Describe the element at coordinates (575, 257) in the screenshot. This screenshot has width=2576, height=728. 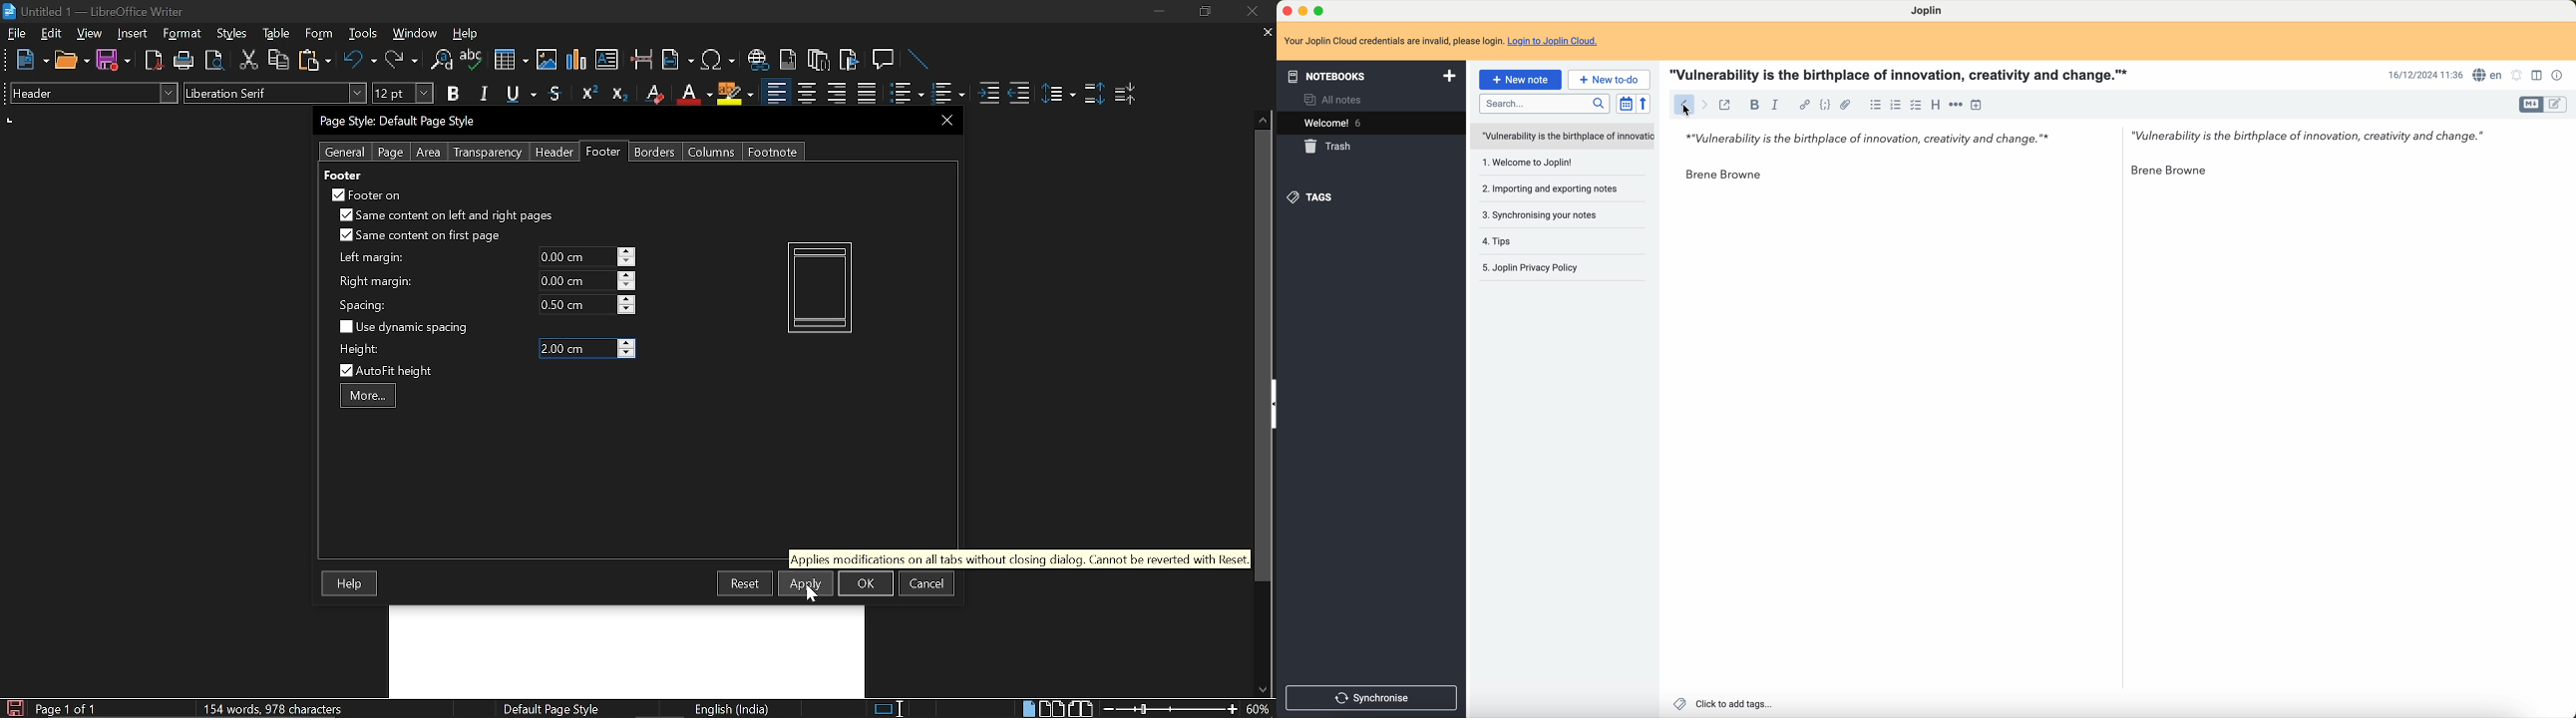
I see `line margin Line margin` at that location.